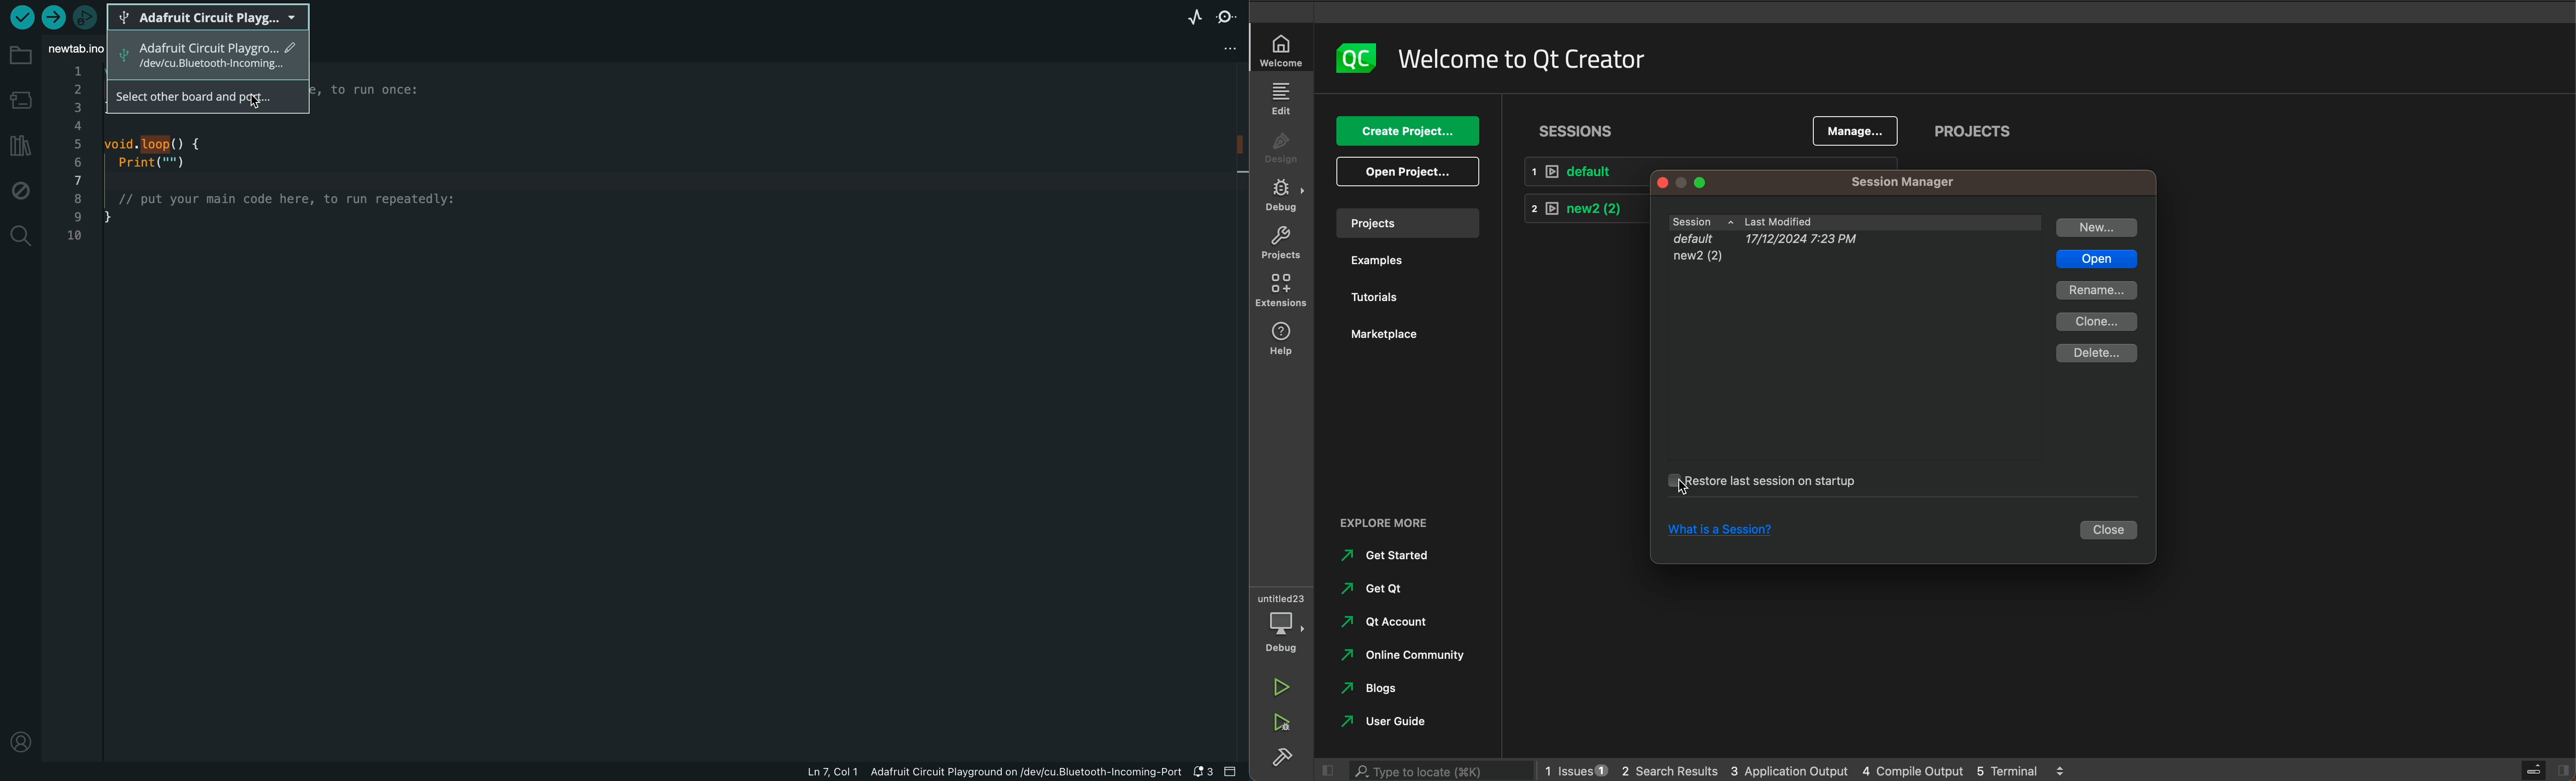 The height and width of the screenshot is (784, 2576). I want to click on help, so click(1284, 340).